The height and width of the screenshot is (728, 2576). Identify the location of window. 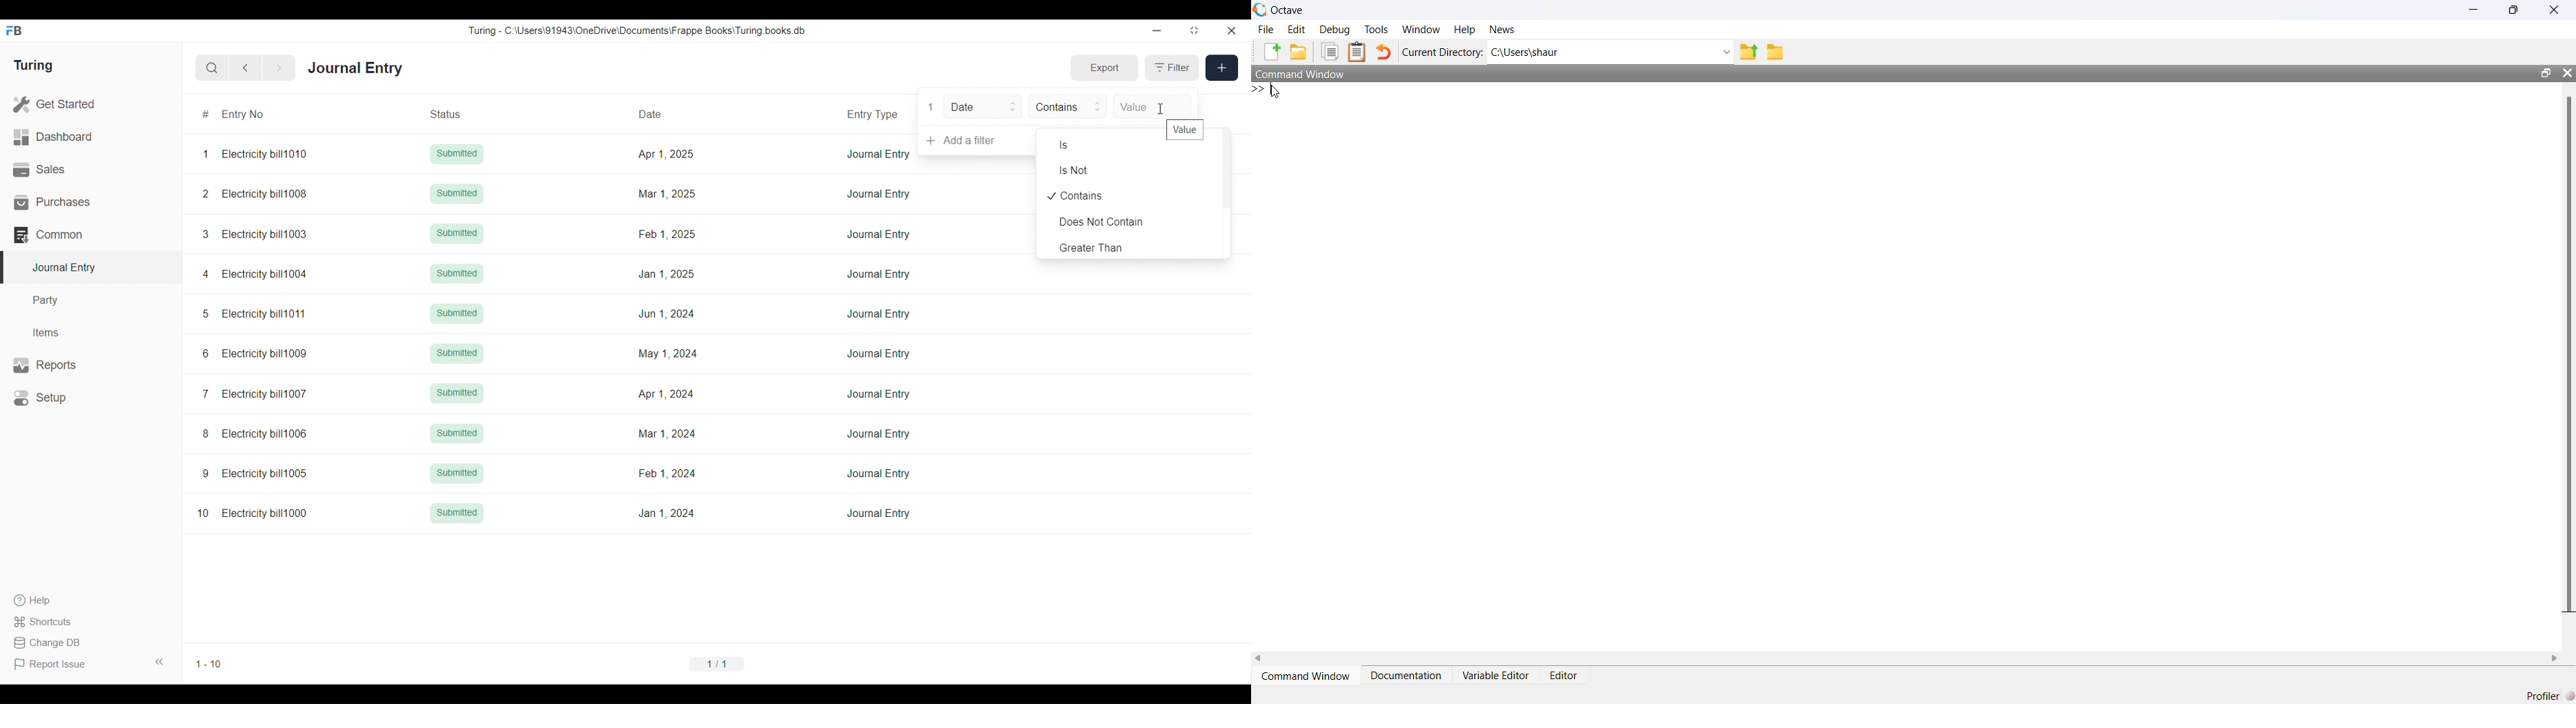
(1423, 29).